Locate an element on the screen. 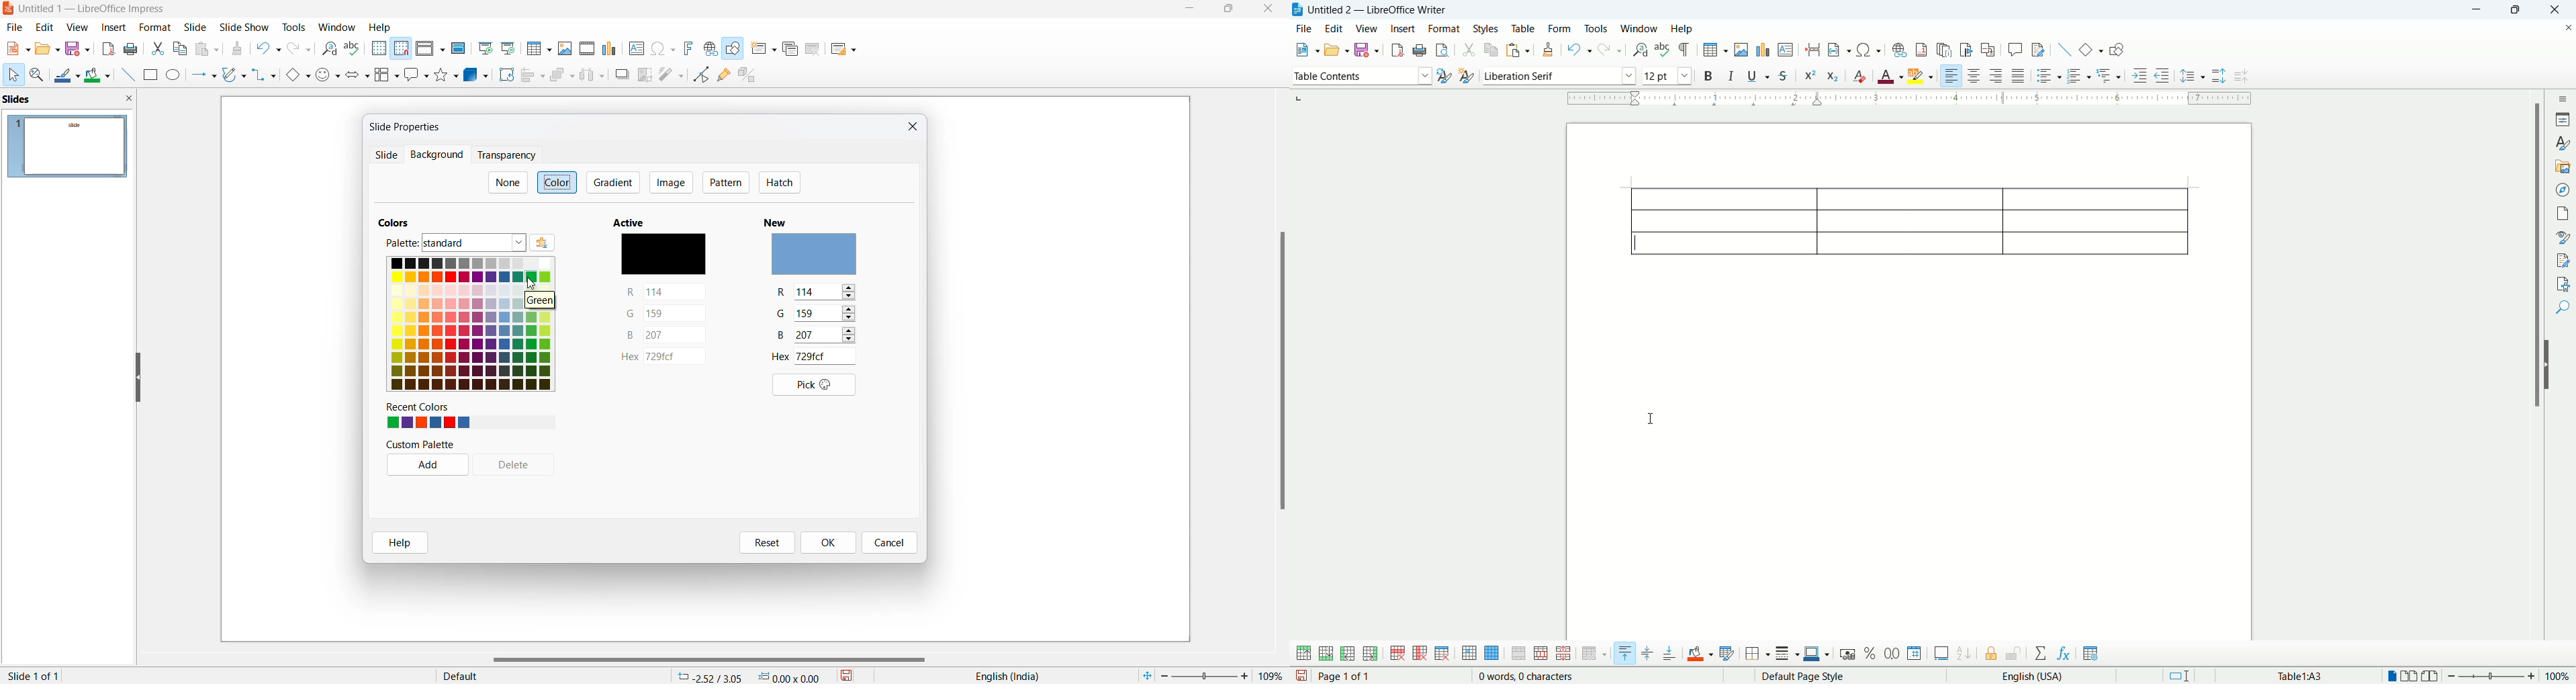 The width and height of the screenshot is (2576, 700). B value  is located at coordinates (813, 335).